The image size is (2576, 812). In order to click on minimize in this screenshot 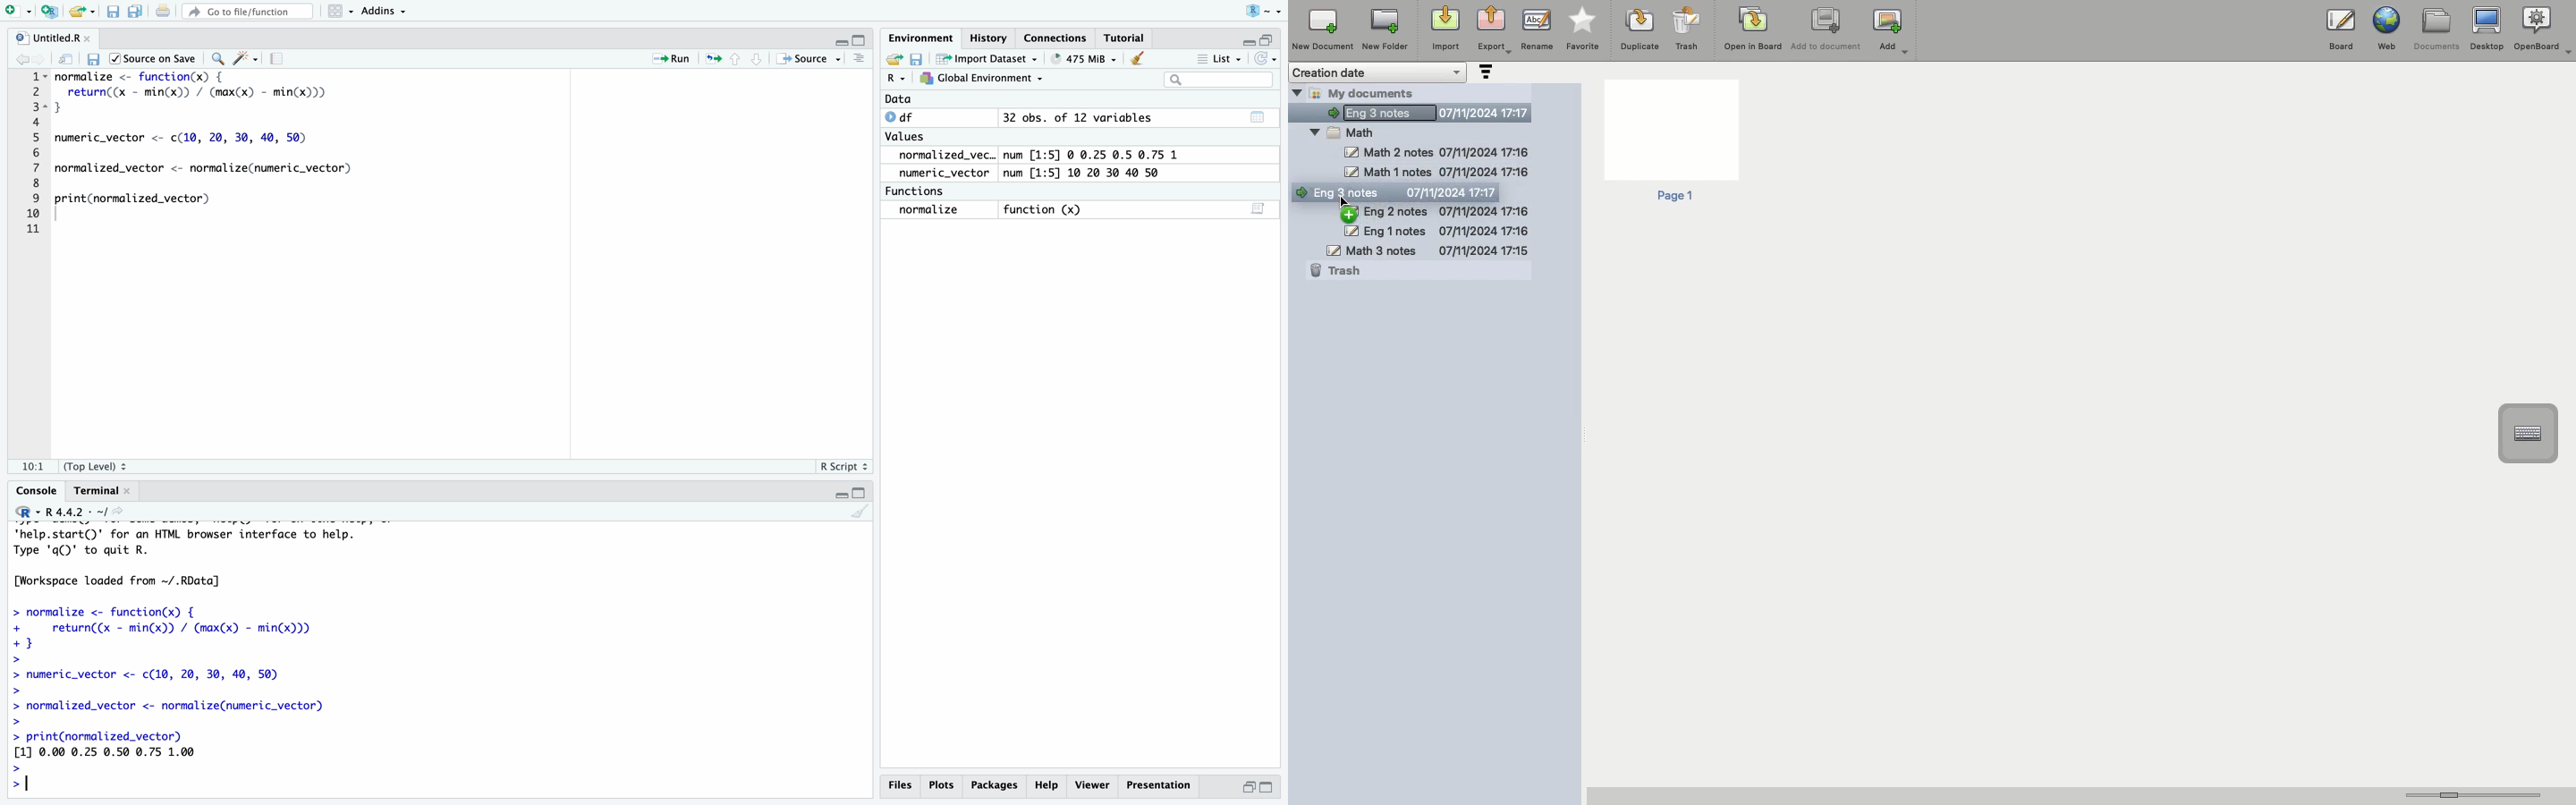, I will do `click(1245, 40)`.